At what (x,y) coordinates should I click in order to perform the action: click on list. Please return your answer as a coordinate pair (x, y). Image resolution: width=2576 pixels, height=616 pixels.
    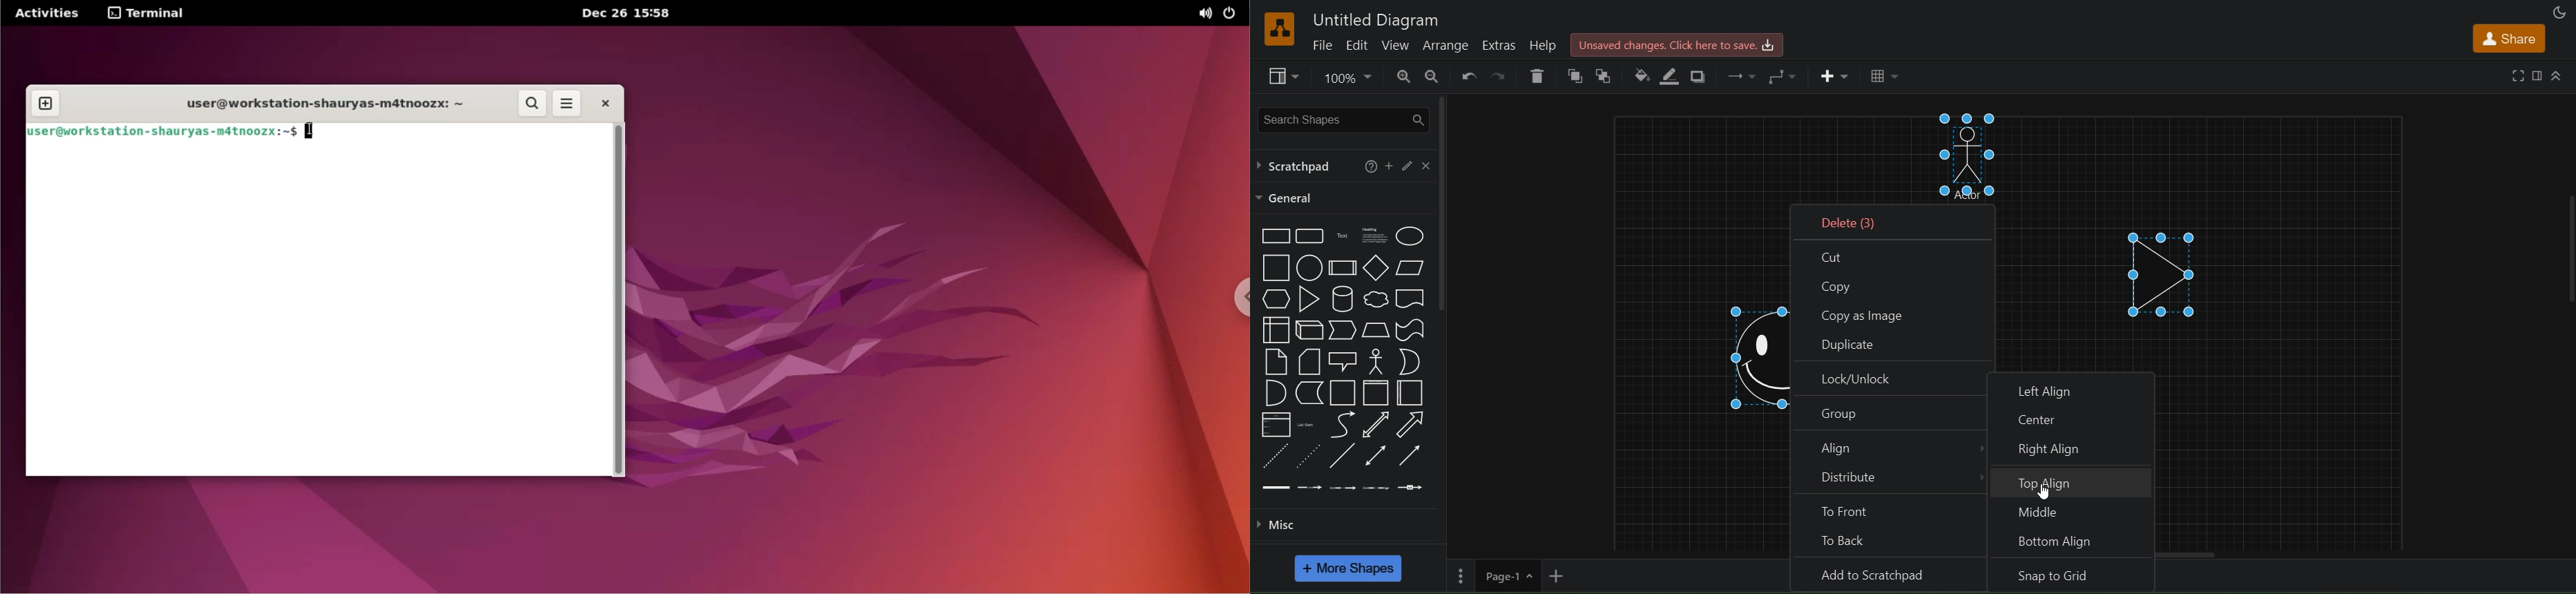
    Looking at the image, I should click on (1273, 425).